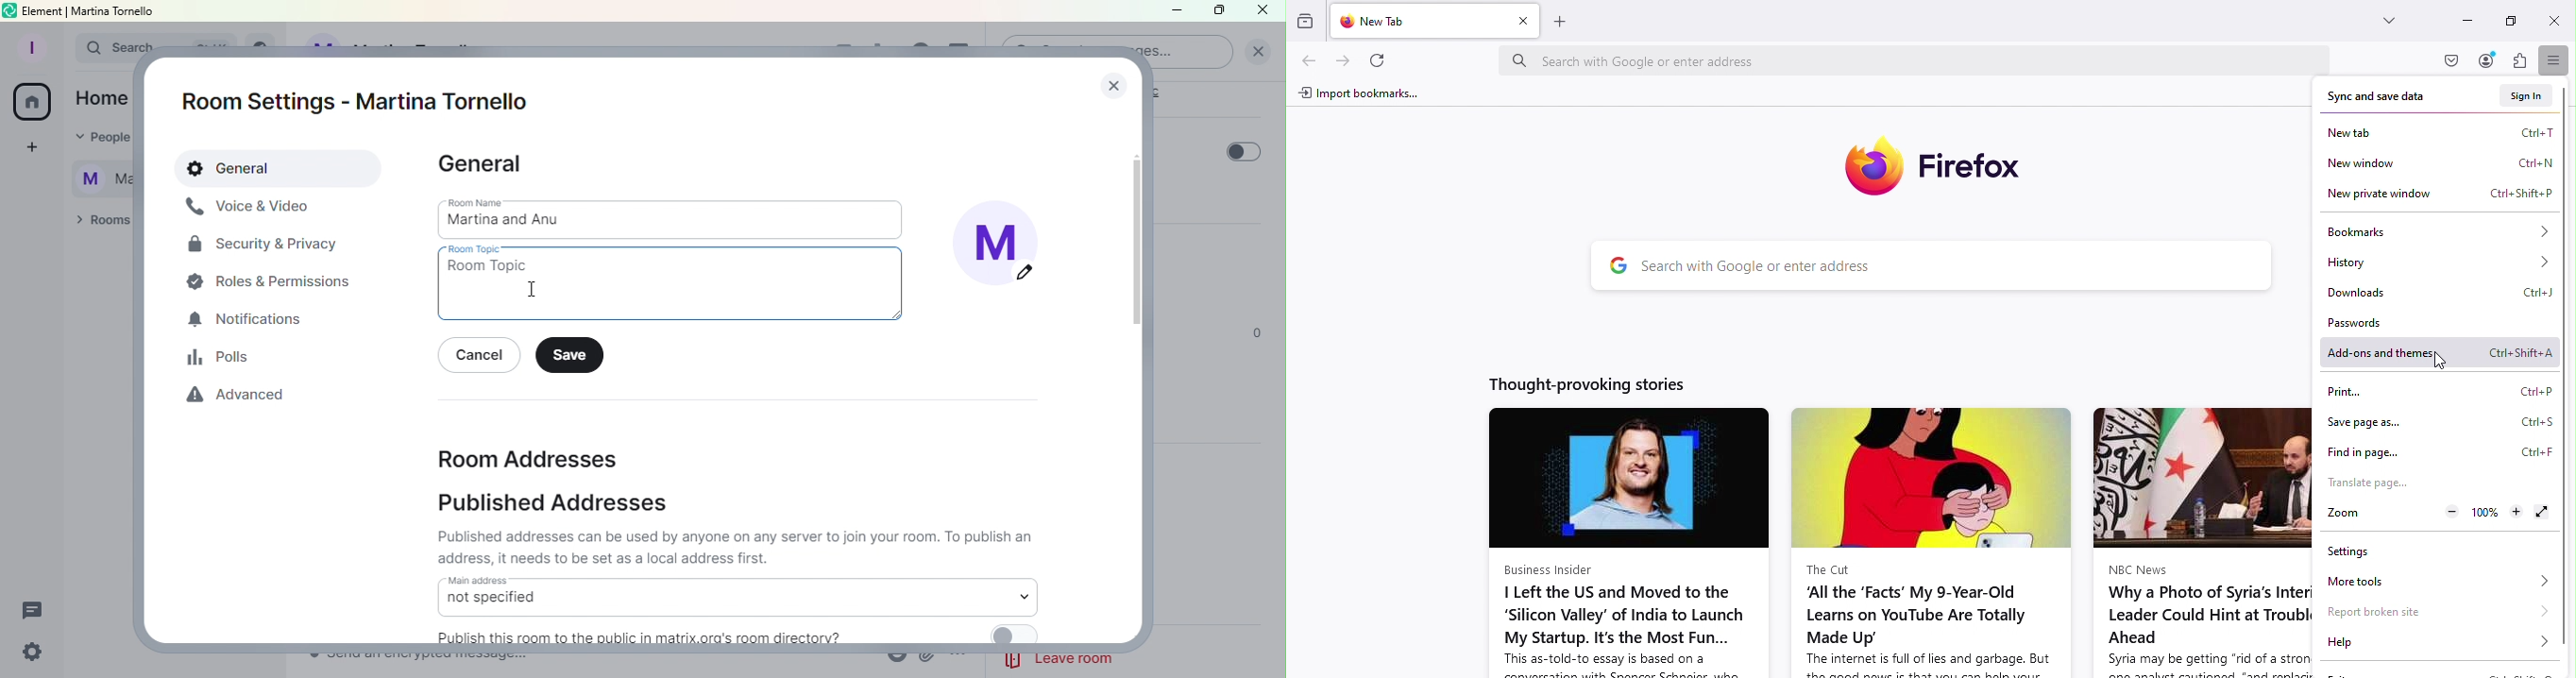 Image resolution: width=2576 pixels, height=700 pixels. I want to click on Close, so click(1263, 10).